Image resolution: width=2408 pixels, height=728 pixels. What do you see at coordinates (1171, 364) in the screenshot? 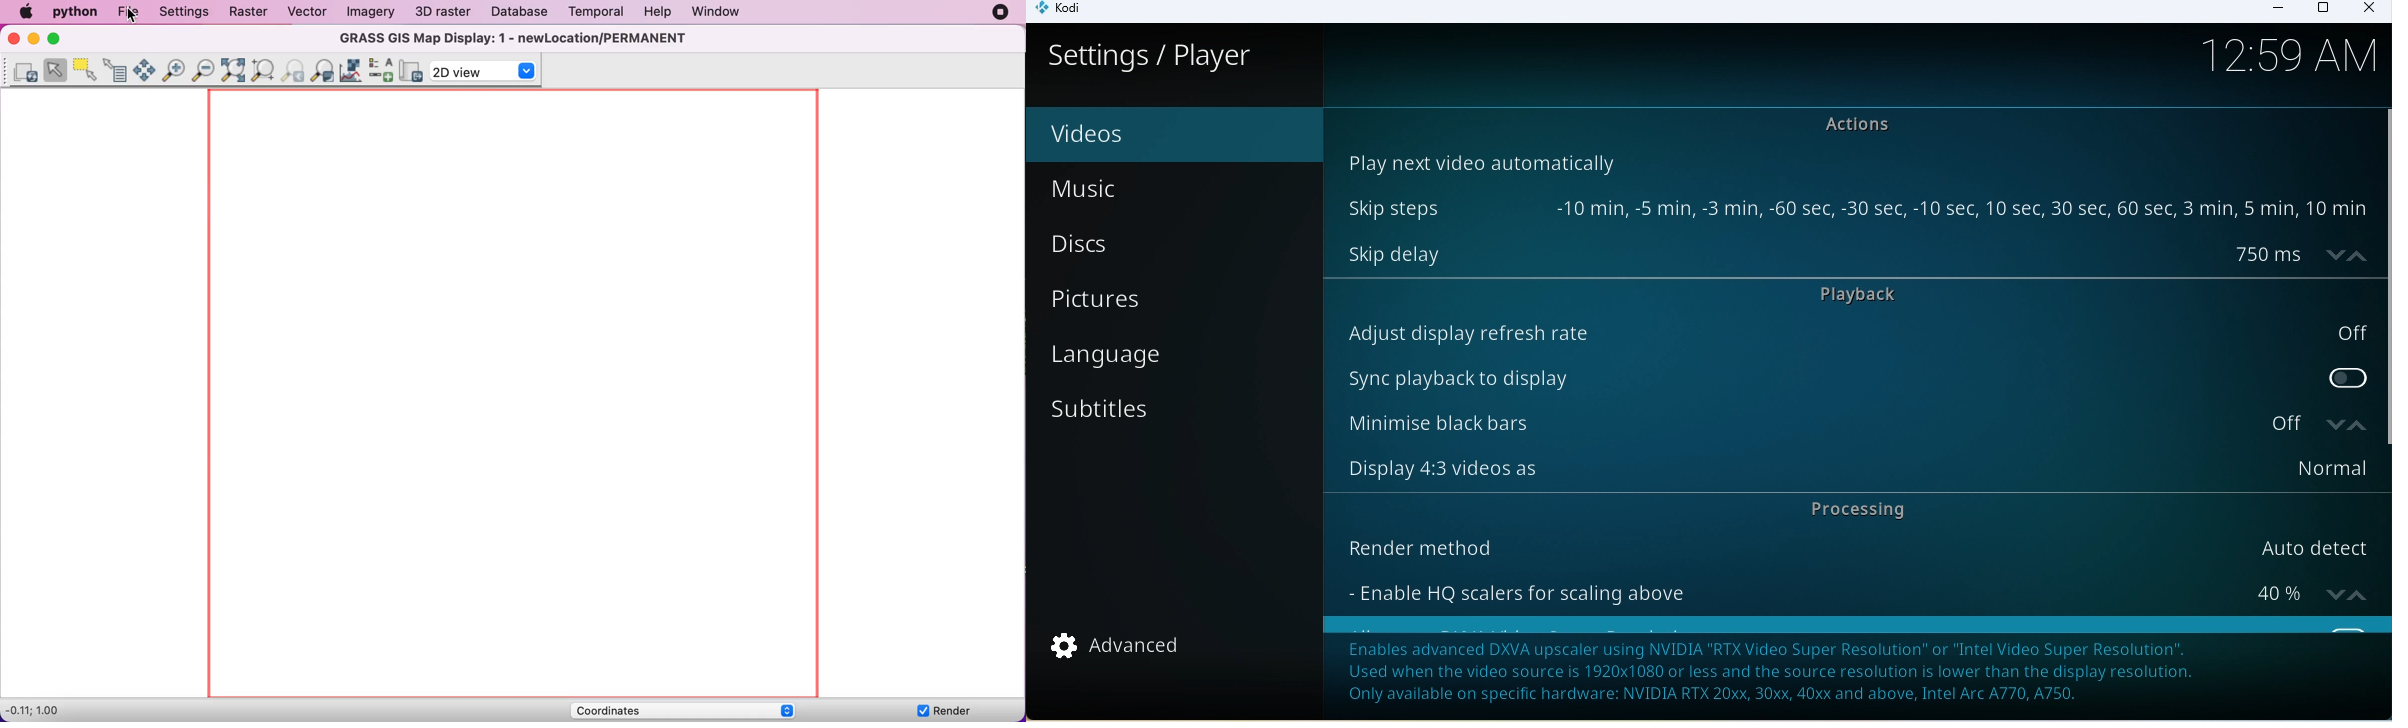
I see `Language` at bounding box center [1171, 364].